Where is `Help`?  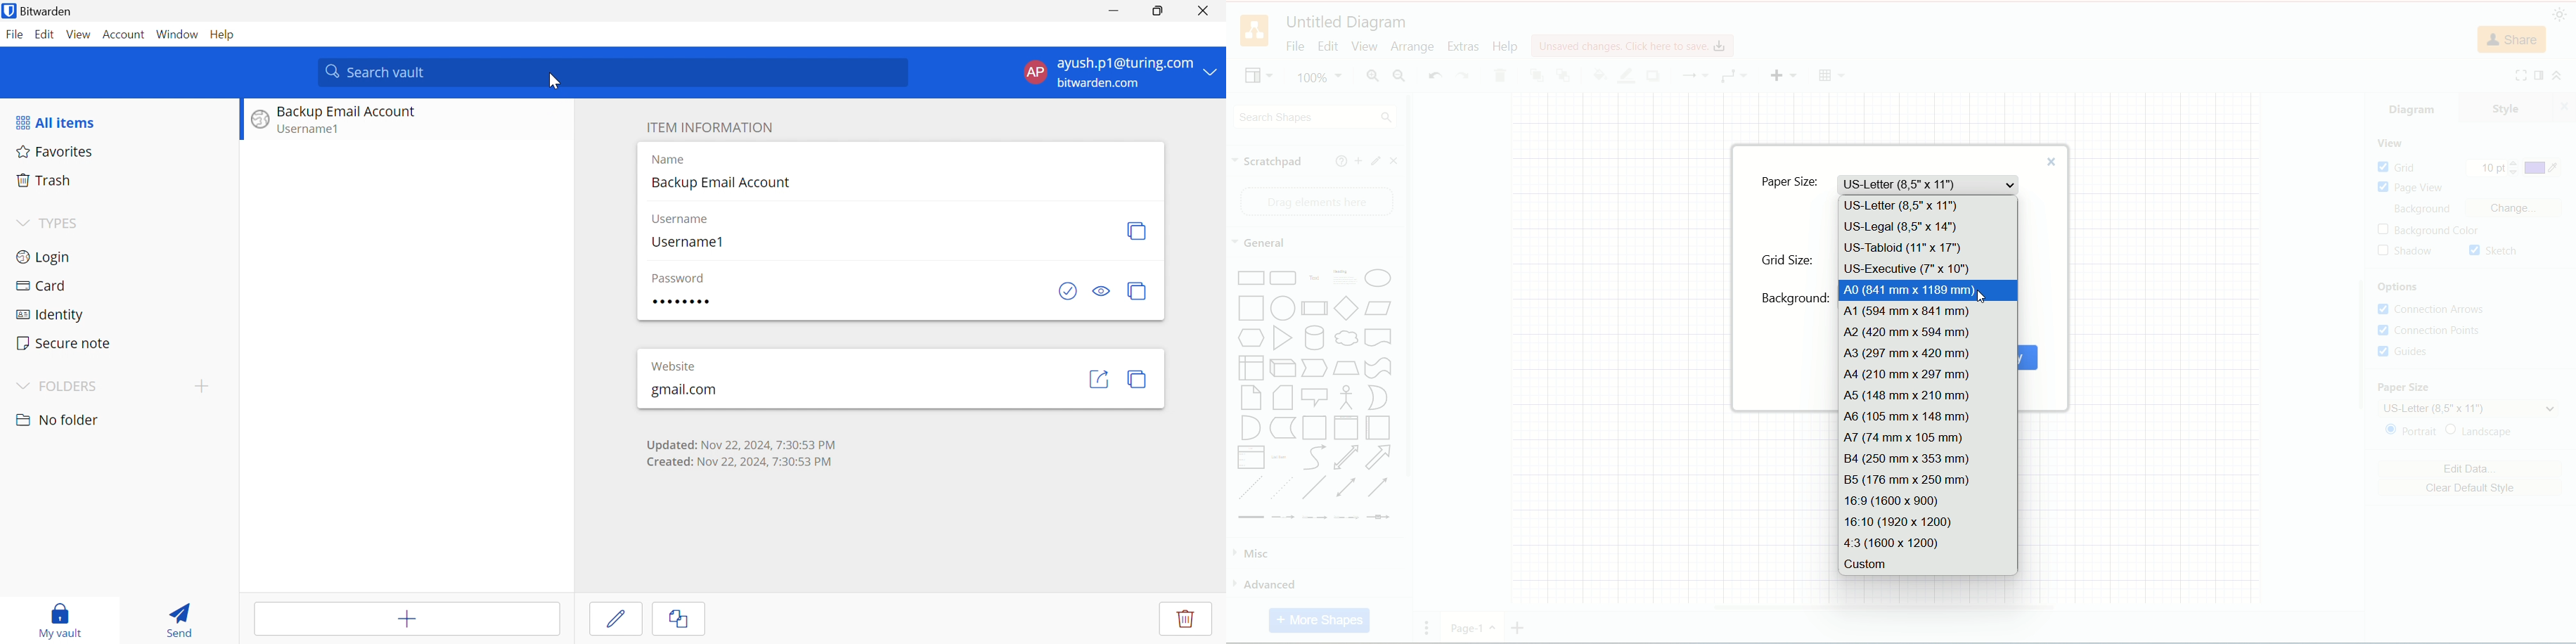 Help is located at coordinates (220, 34).